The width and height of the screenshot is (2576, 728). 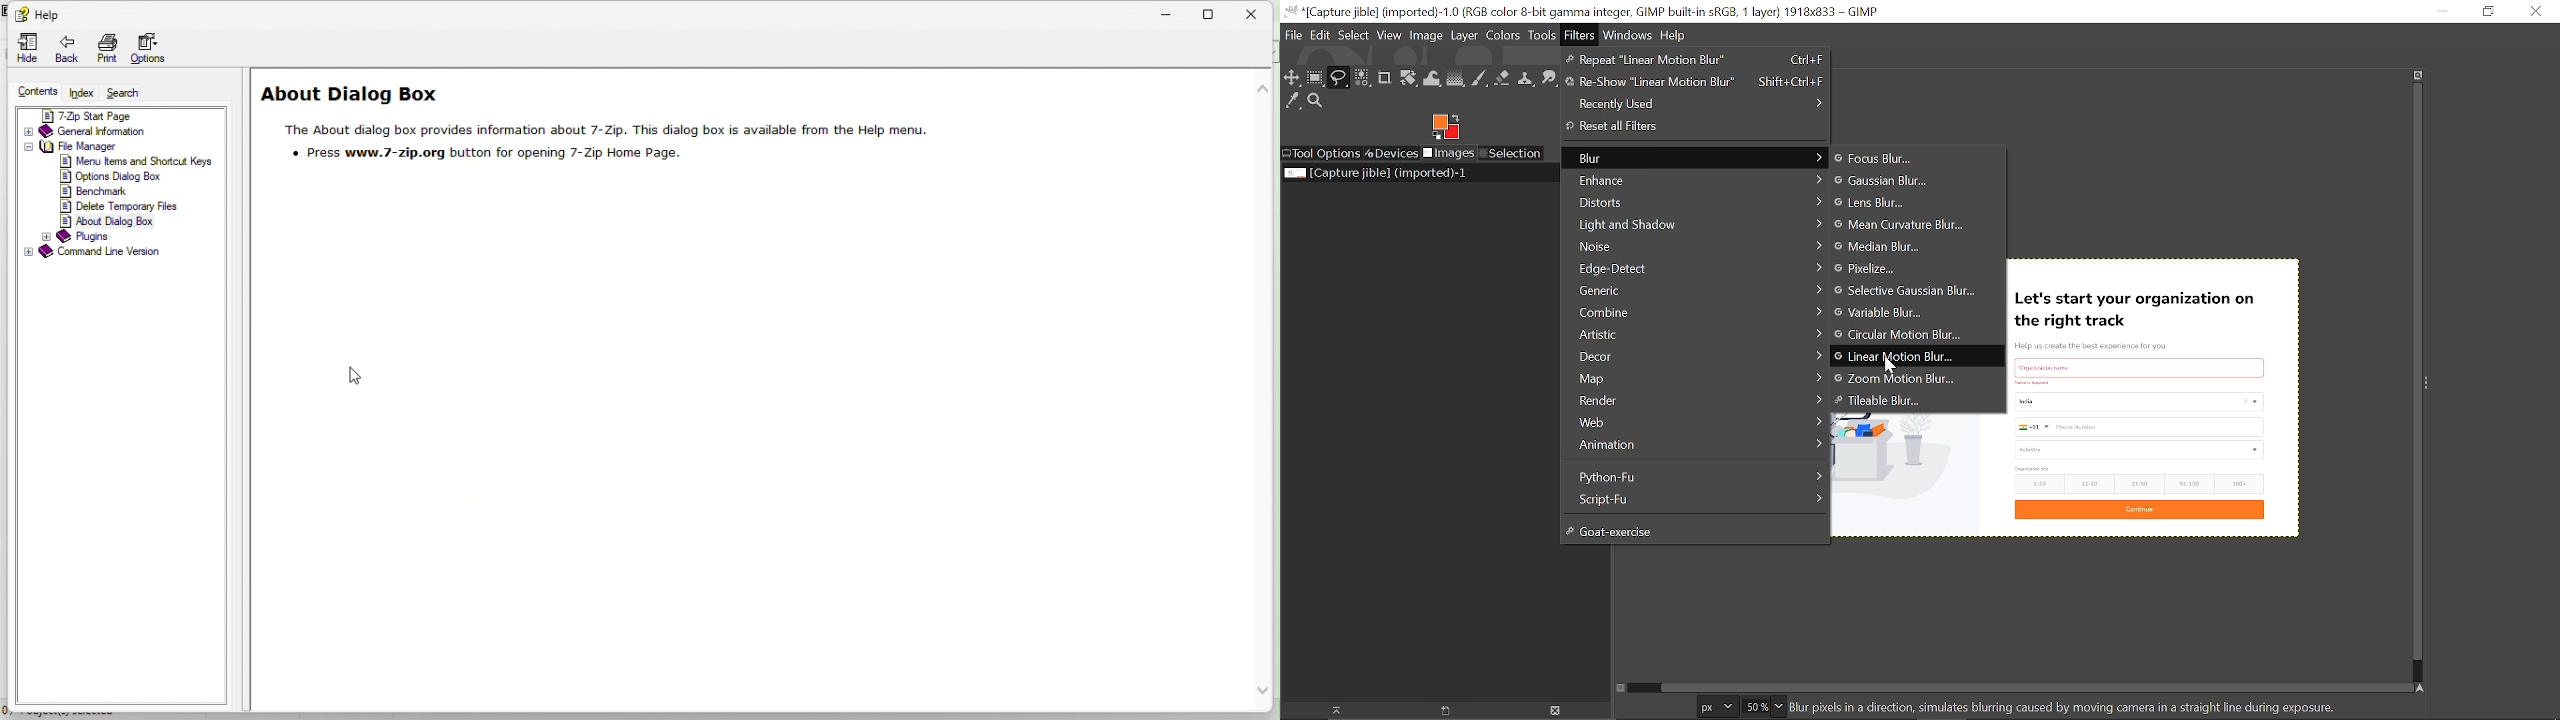 I want to click on Selection, so click(x=1510, y=154).